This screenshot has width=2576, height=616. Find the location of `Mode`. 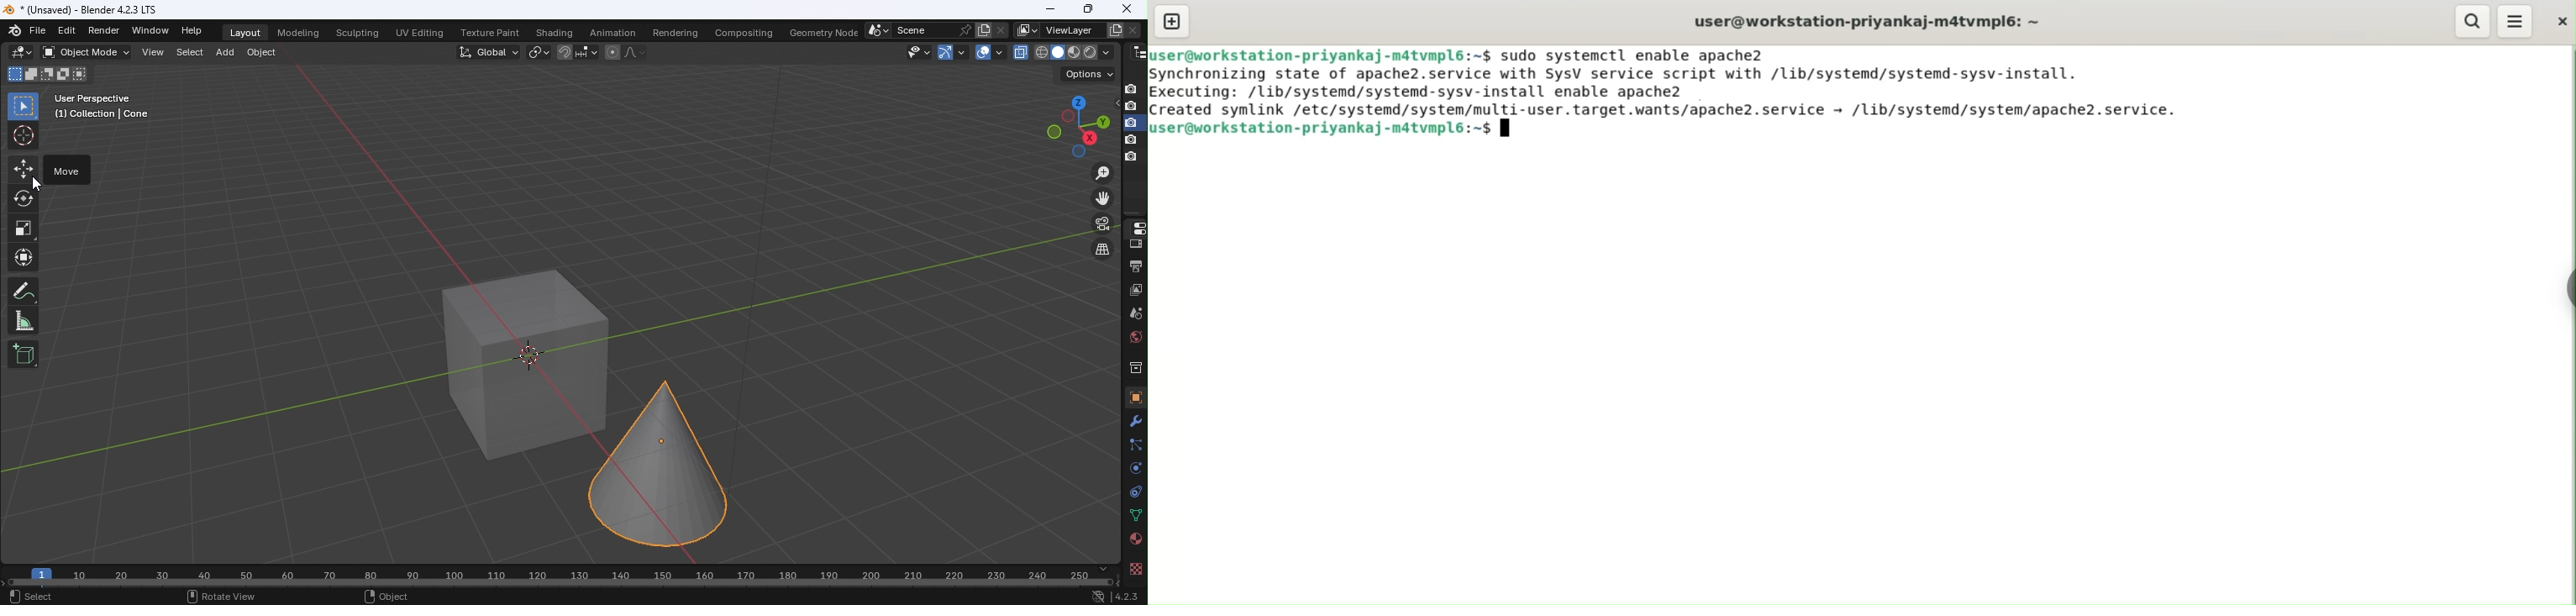

Mode is located at coordinates (63, 75).